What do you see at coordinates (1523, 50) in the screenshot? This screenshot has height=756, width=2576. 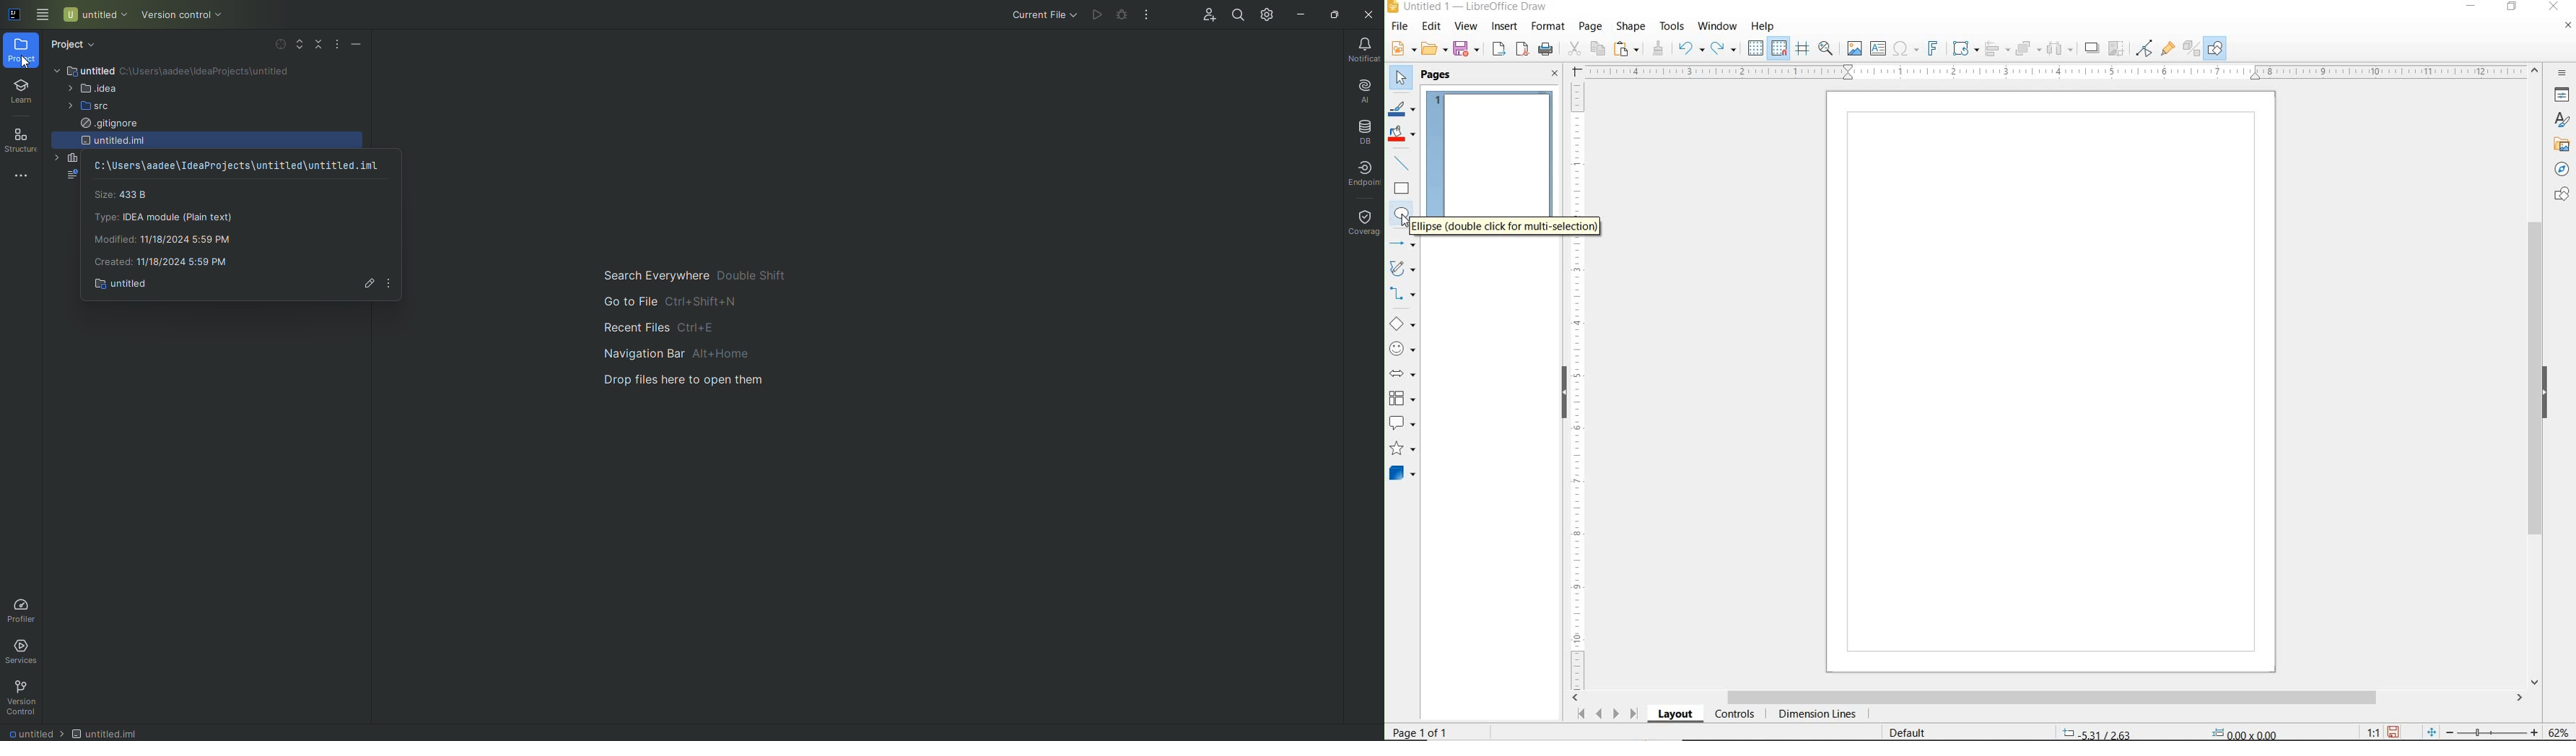 I see `EXPORT AS PDF` at bounding box center [1523, 50].